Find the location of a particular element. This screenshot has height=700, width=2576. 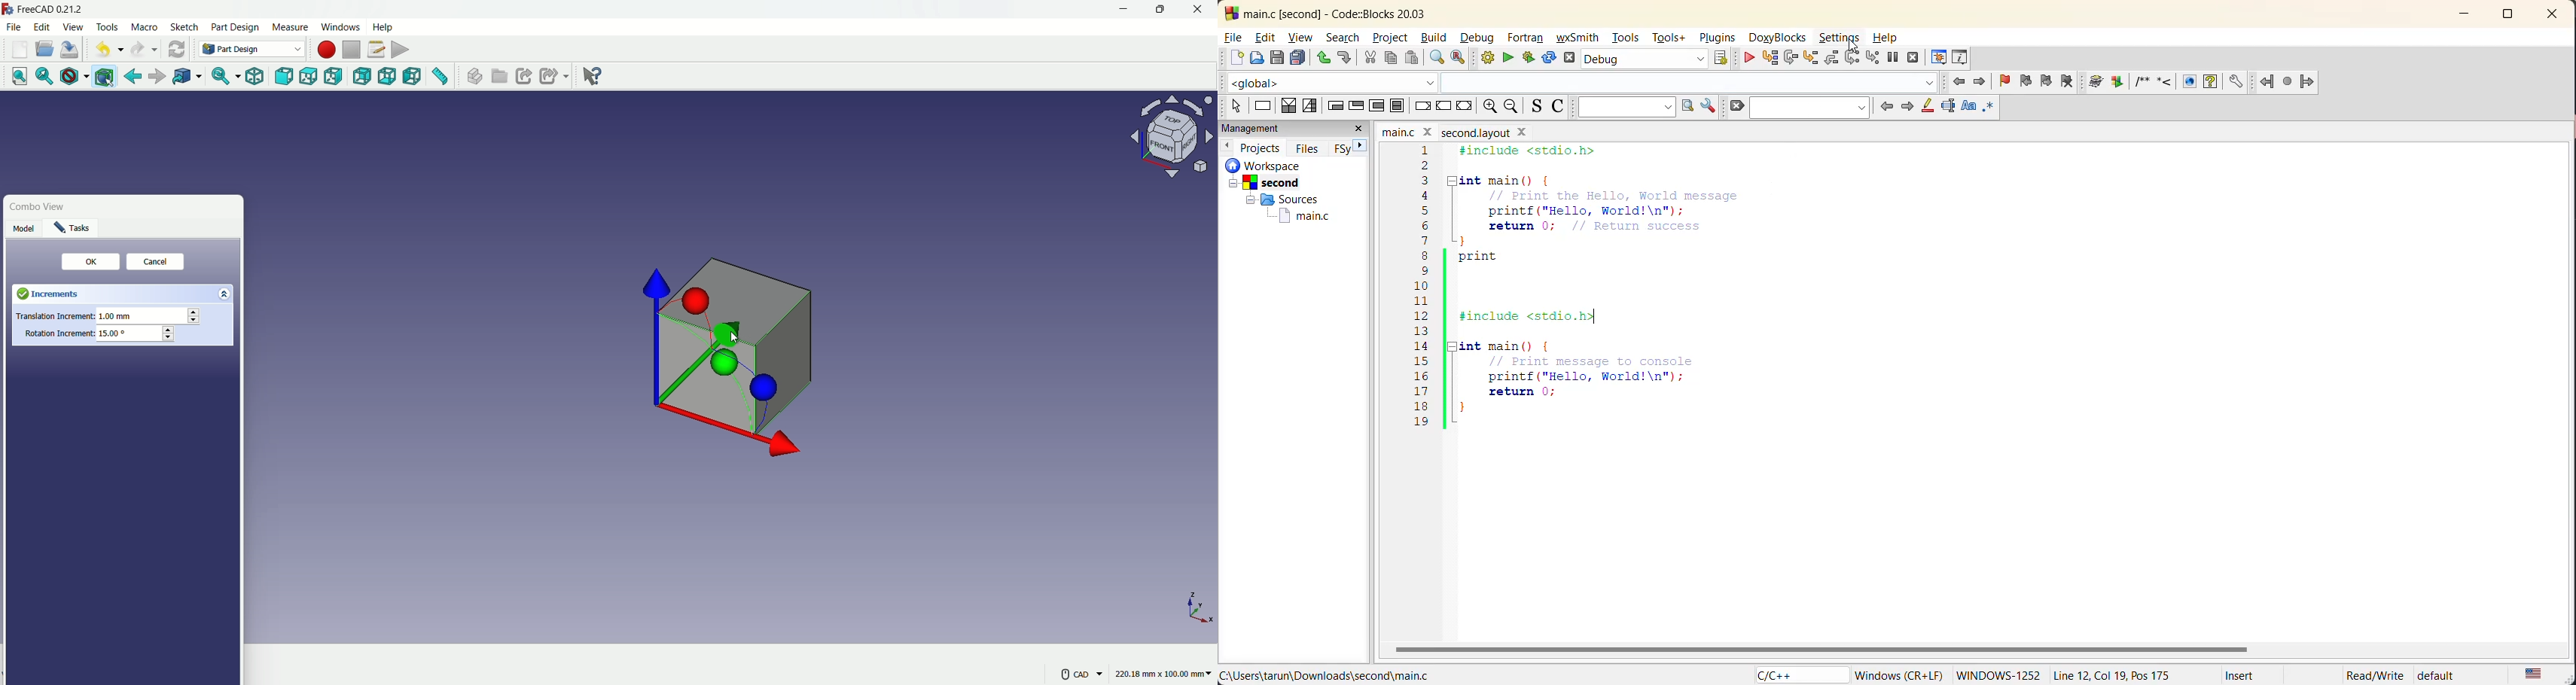

selected text is located at coordinates (1946, 105).